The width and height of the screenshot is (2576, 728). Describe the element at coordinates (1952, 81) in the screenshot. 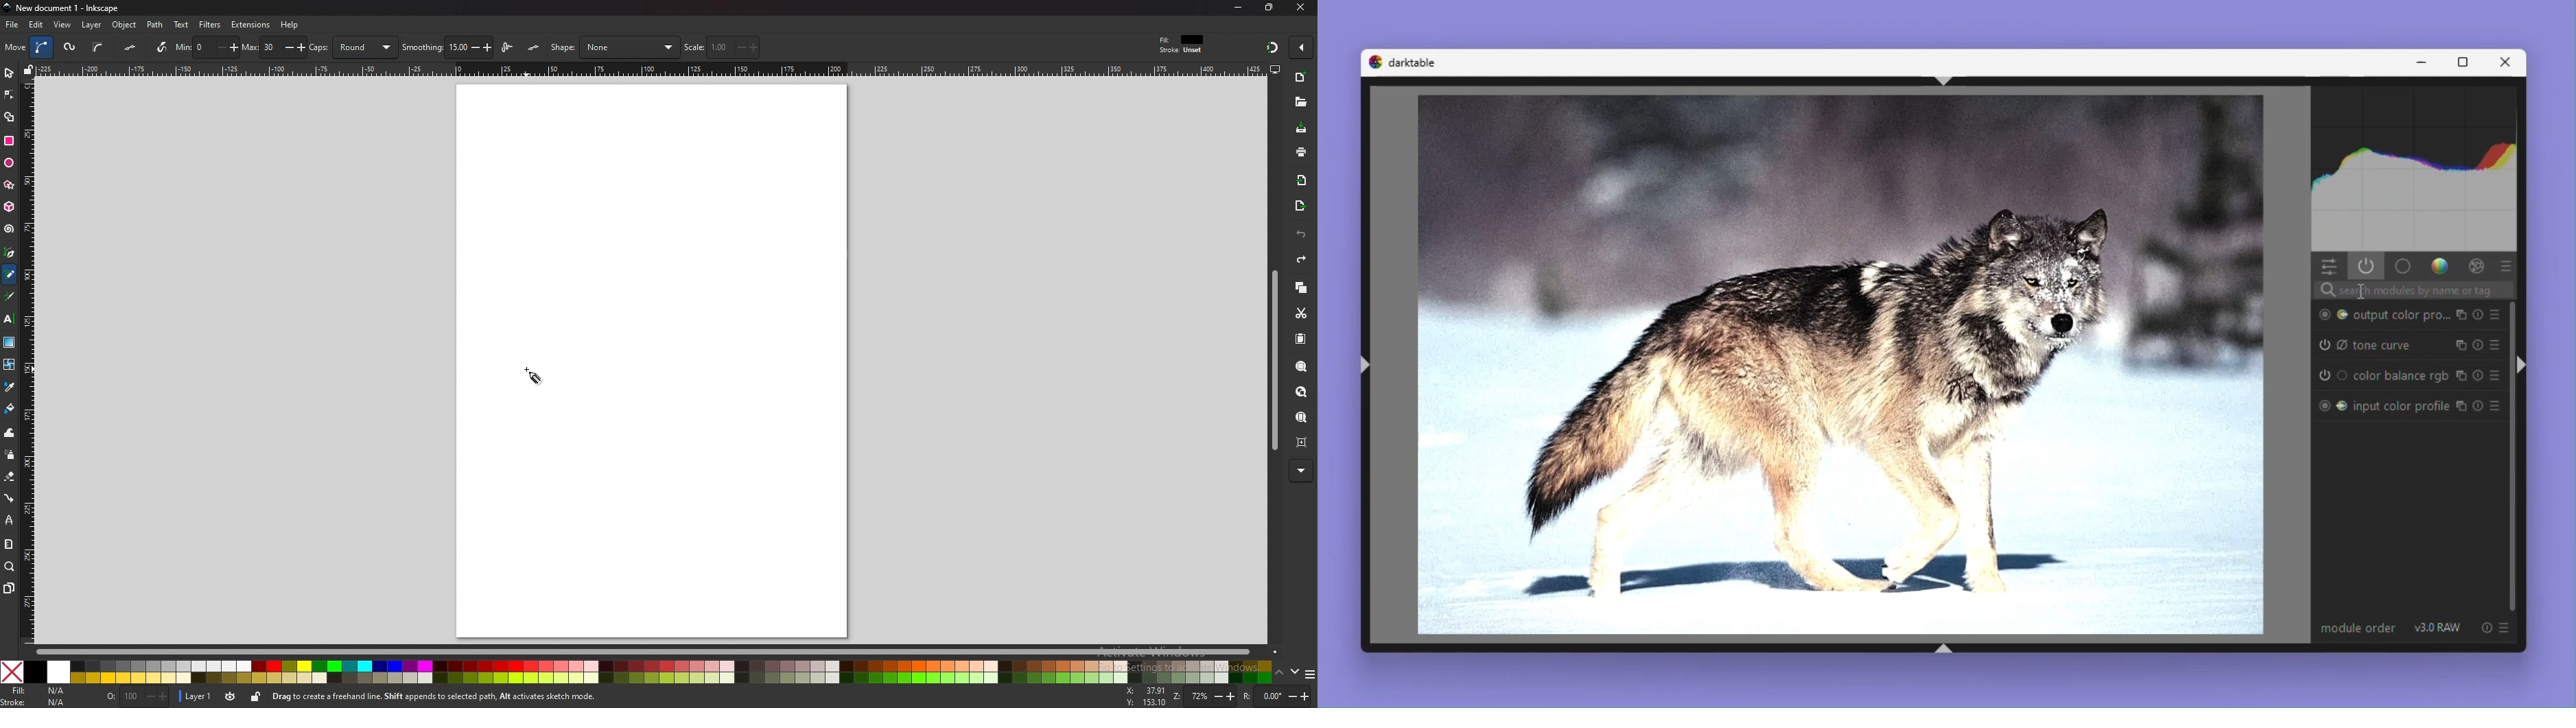

I see `shift+ctrl+t` at that location.